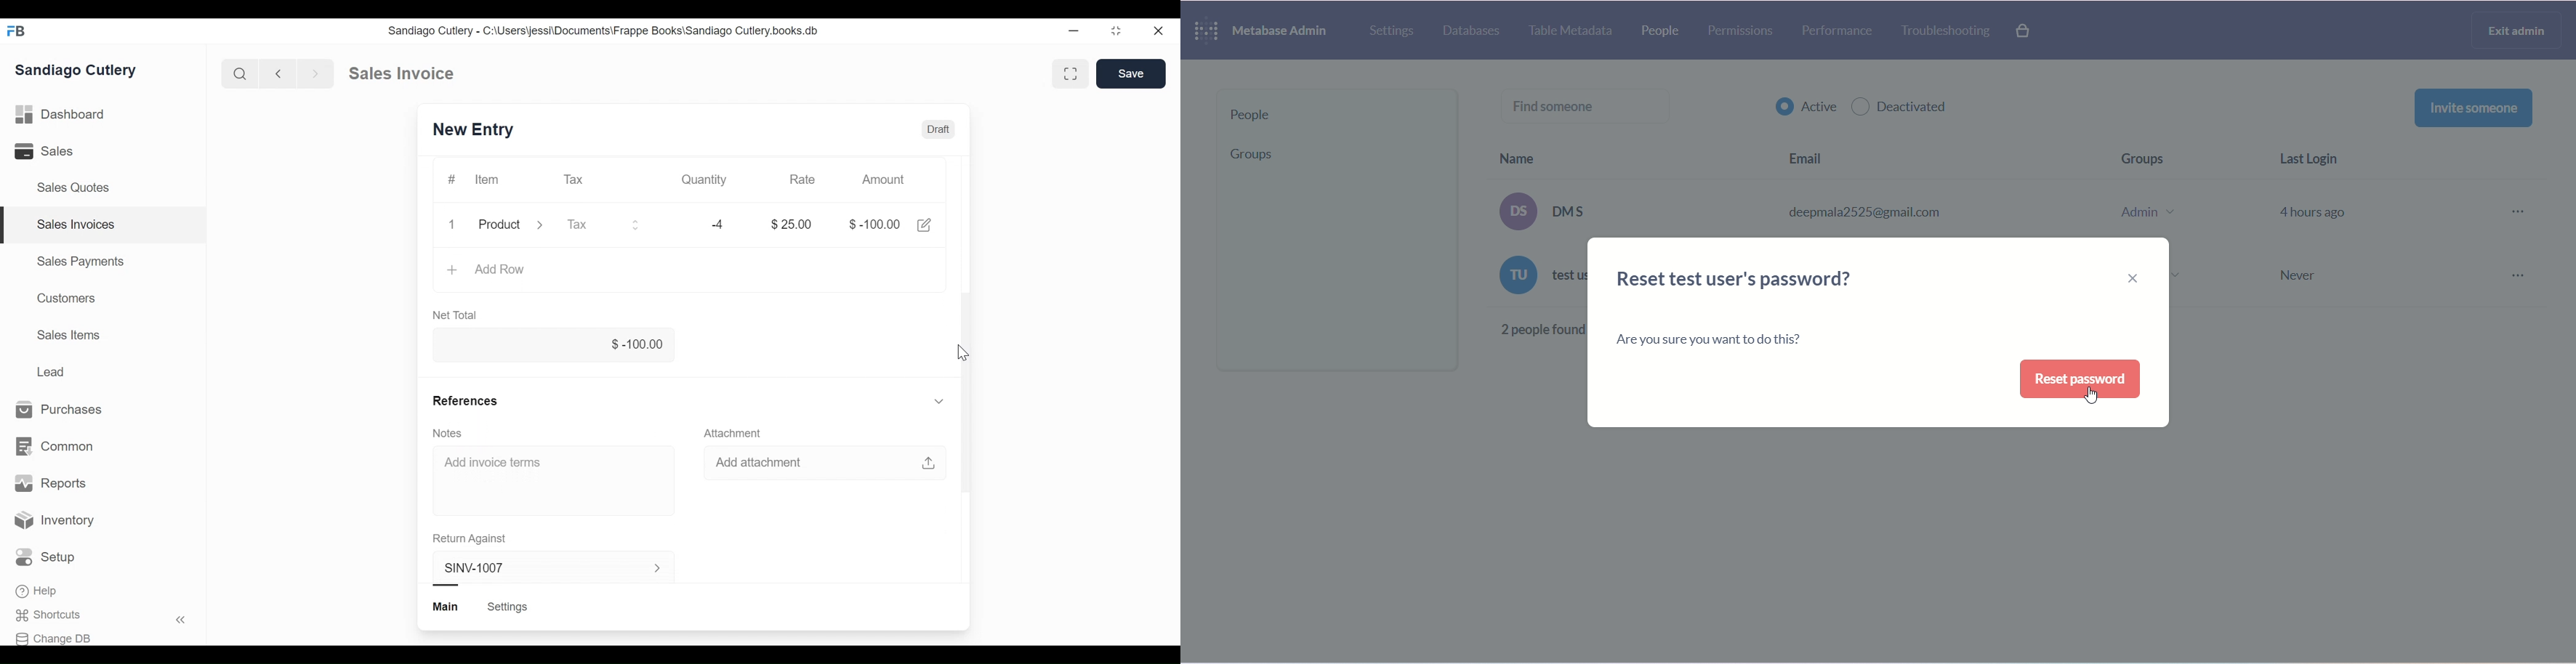 This screenshot has height=672, width=2576. What do you see at coordinates (77, 224) in the screenshot?
I see `Sales Invoices` at bounding box center [77, 224].